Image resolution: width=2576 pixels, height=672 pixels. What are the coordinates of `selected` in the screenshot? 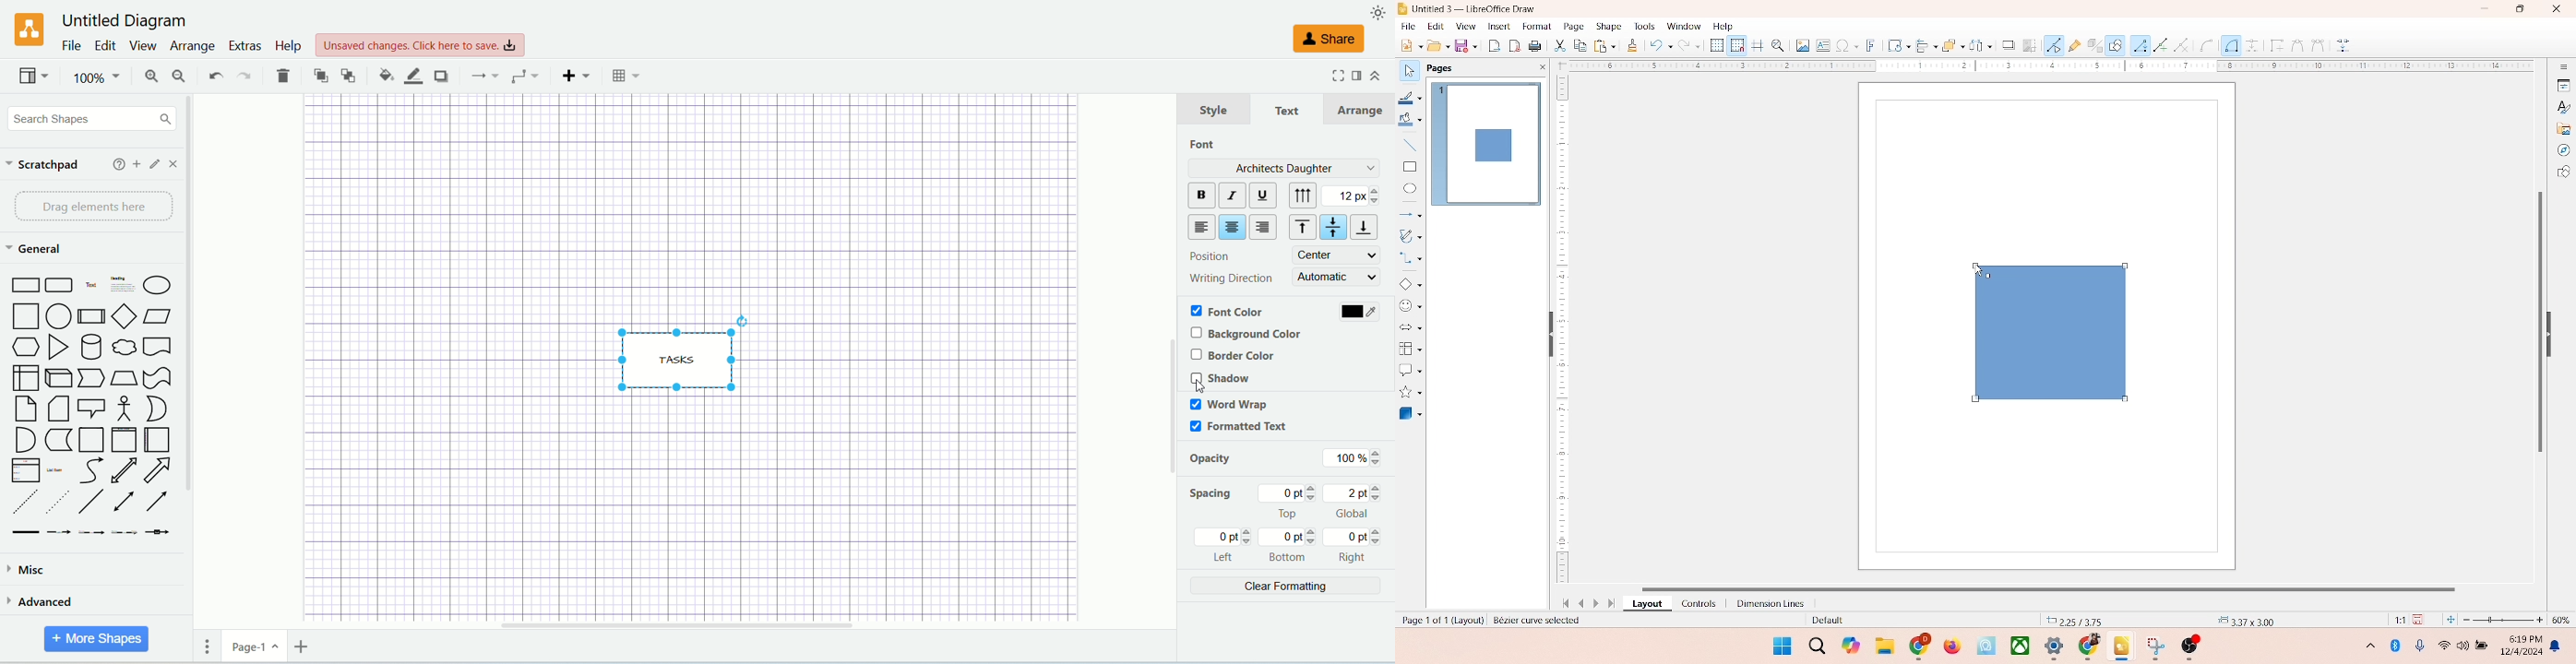 It's located at (1540, 621).